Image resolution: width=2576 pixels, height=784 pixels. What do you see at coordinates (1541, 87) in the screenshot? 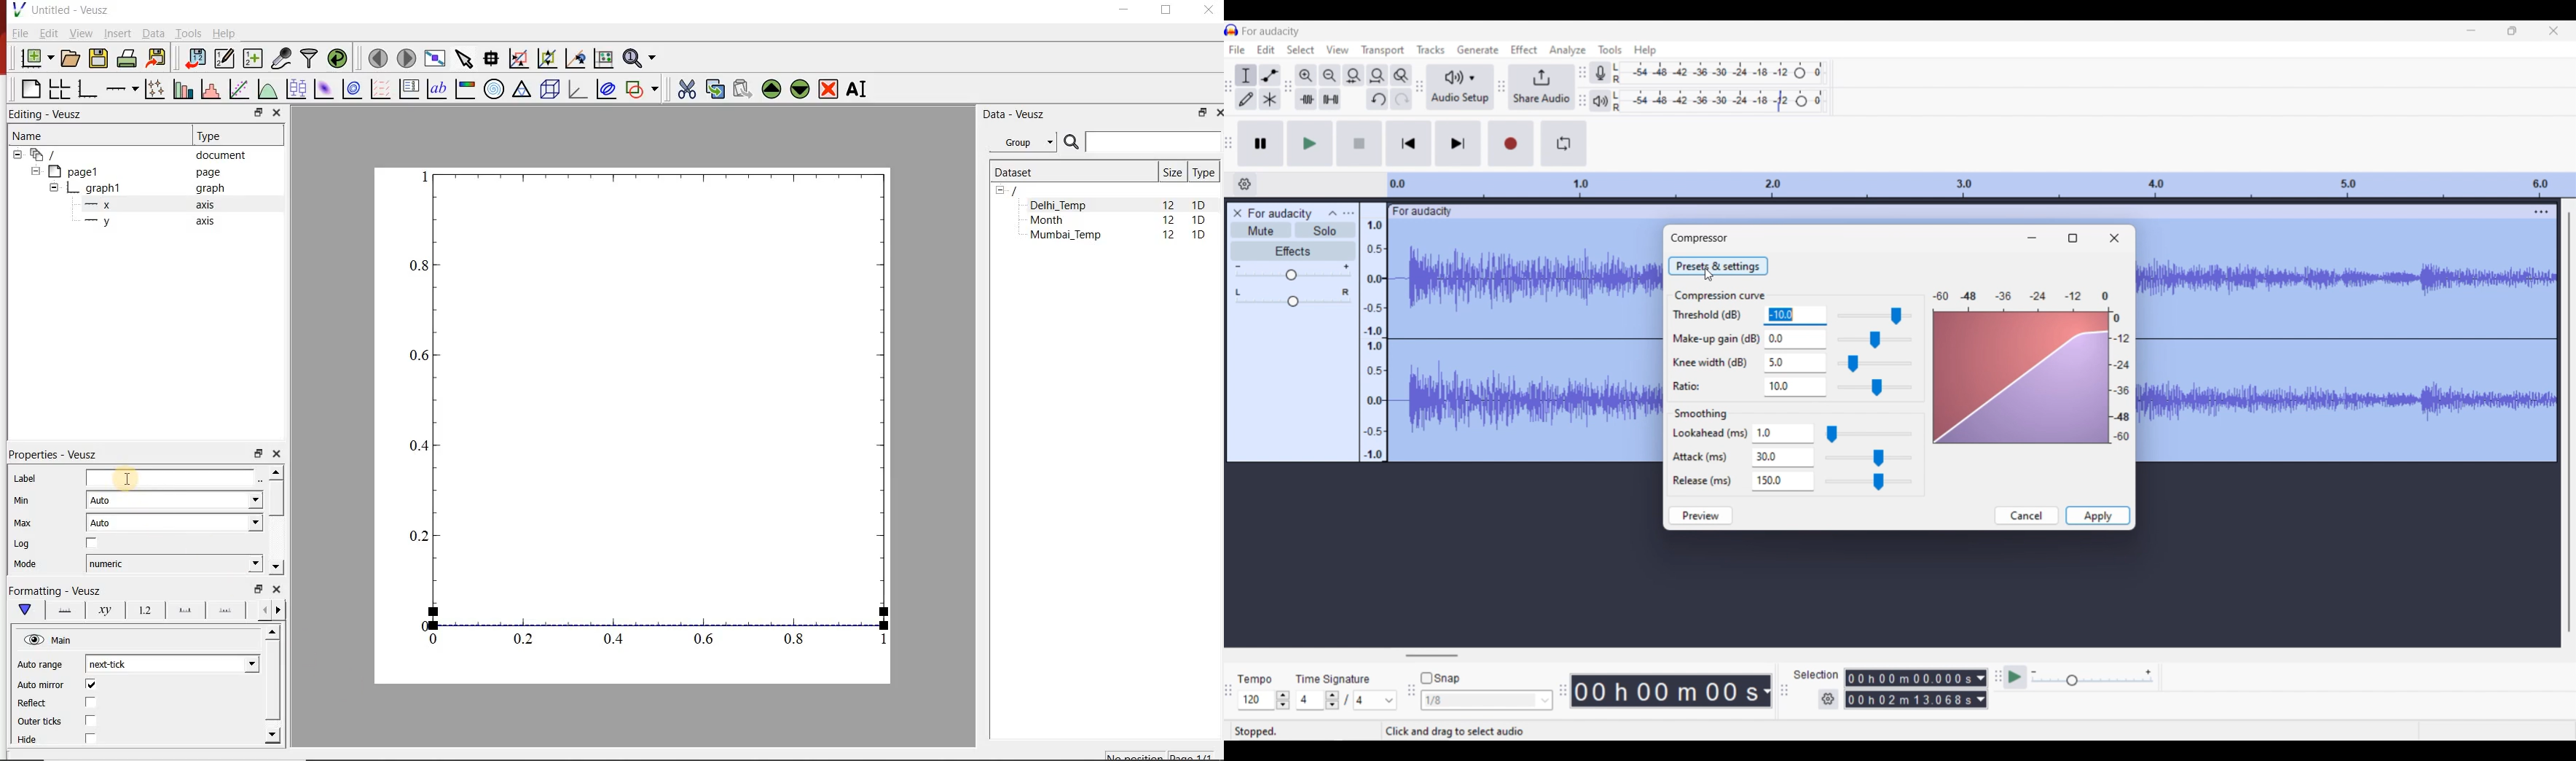
I see `Share audio` at bounding box center [1541, 87].